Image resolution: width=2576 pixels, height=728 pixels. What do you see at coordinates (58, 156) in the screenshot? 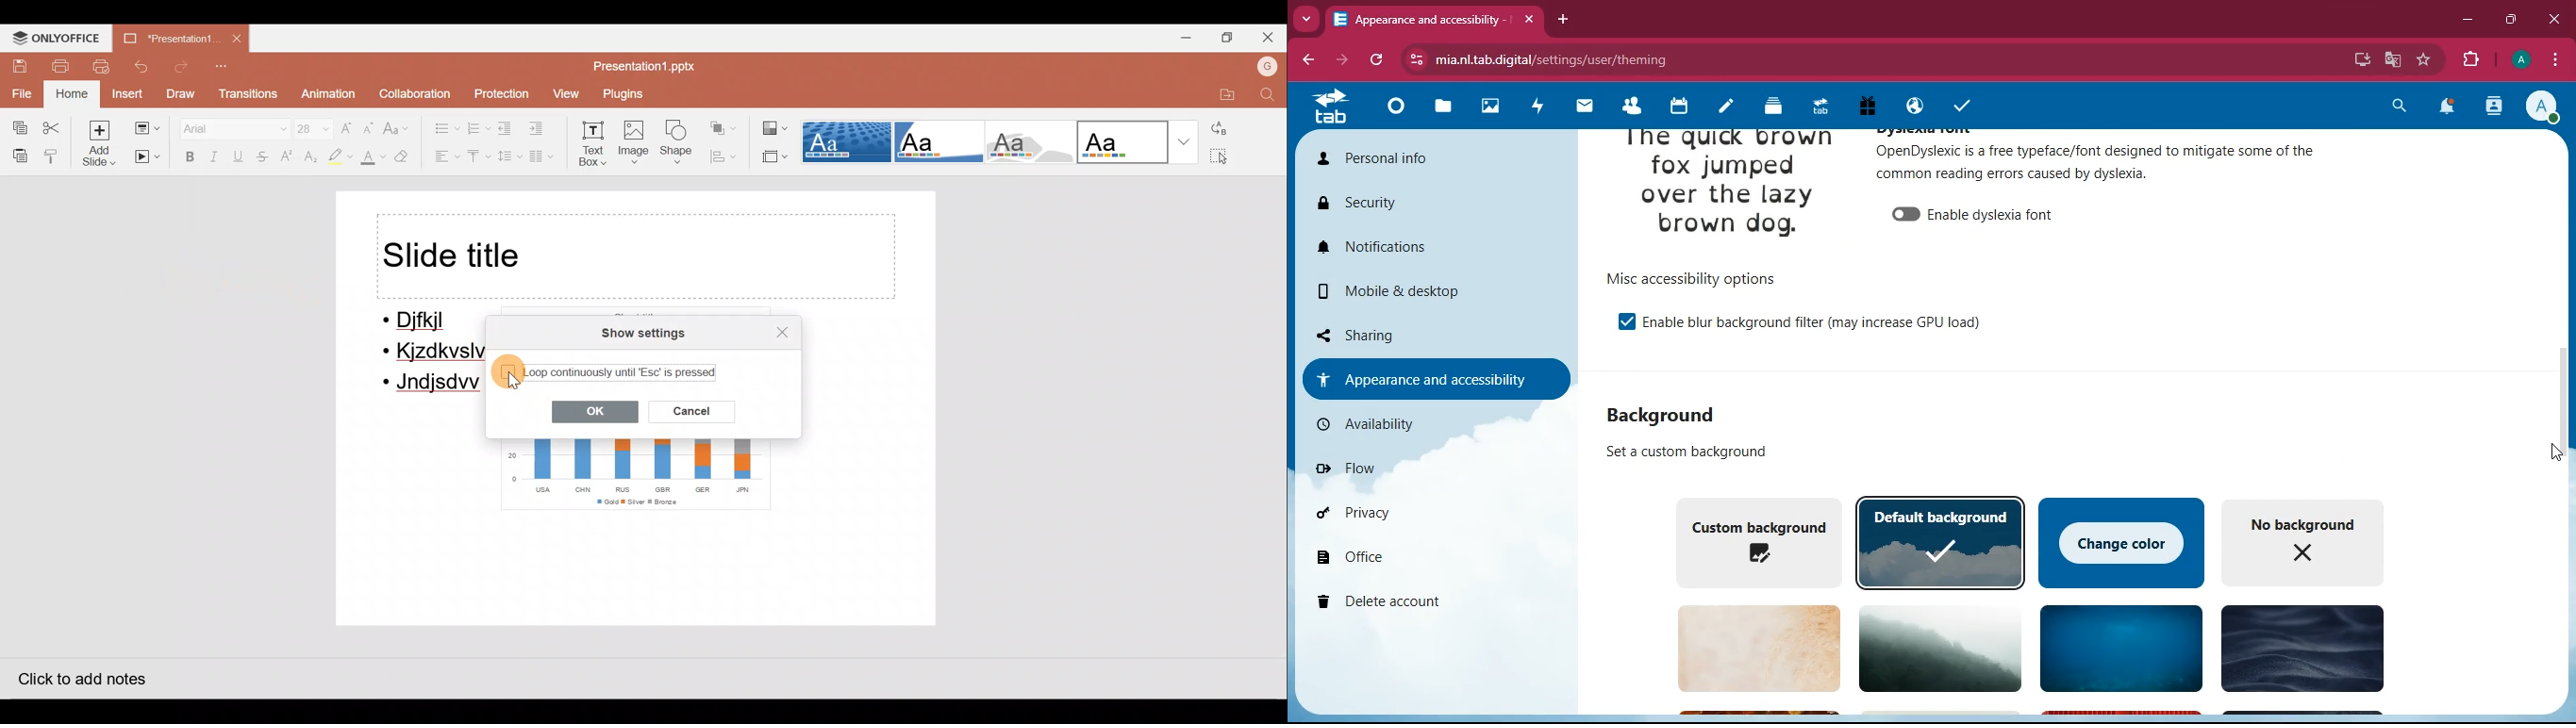
I see `Copy style` at bounding box center [58, 156].